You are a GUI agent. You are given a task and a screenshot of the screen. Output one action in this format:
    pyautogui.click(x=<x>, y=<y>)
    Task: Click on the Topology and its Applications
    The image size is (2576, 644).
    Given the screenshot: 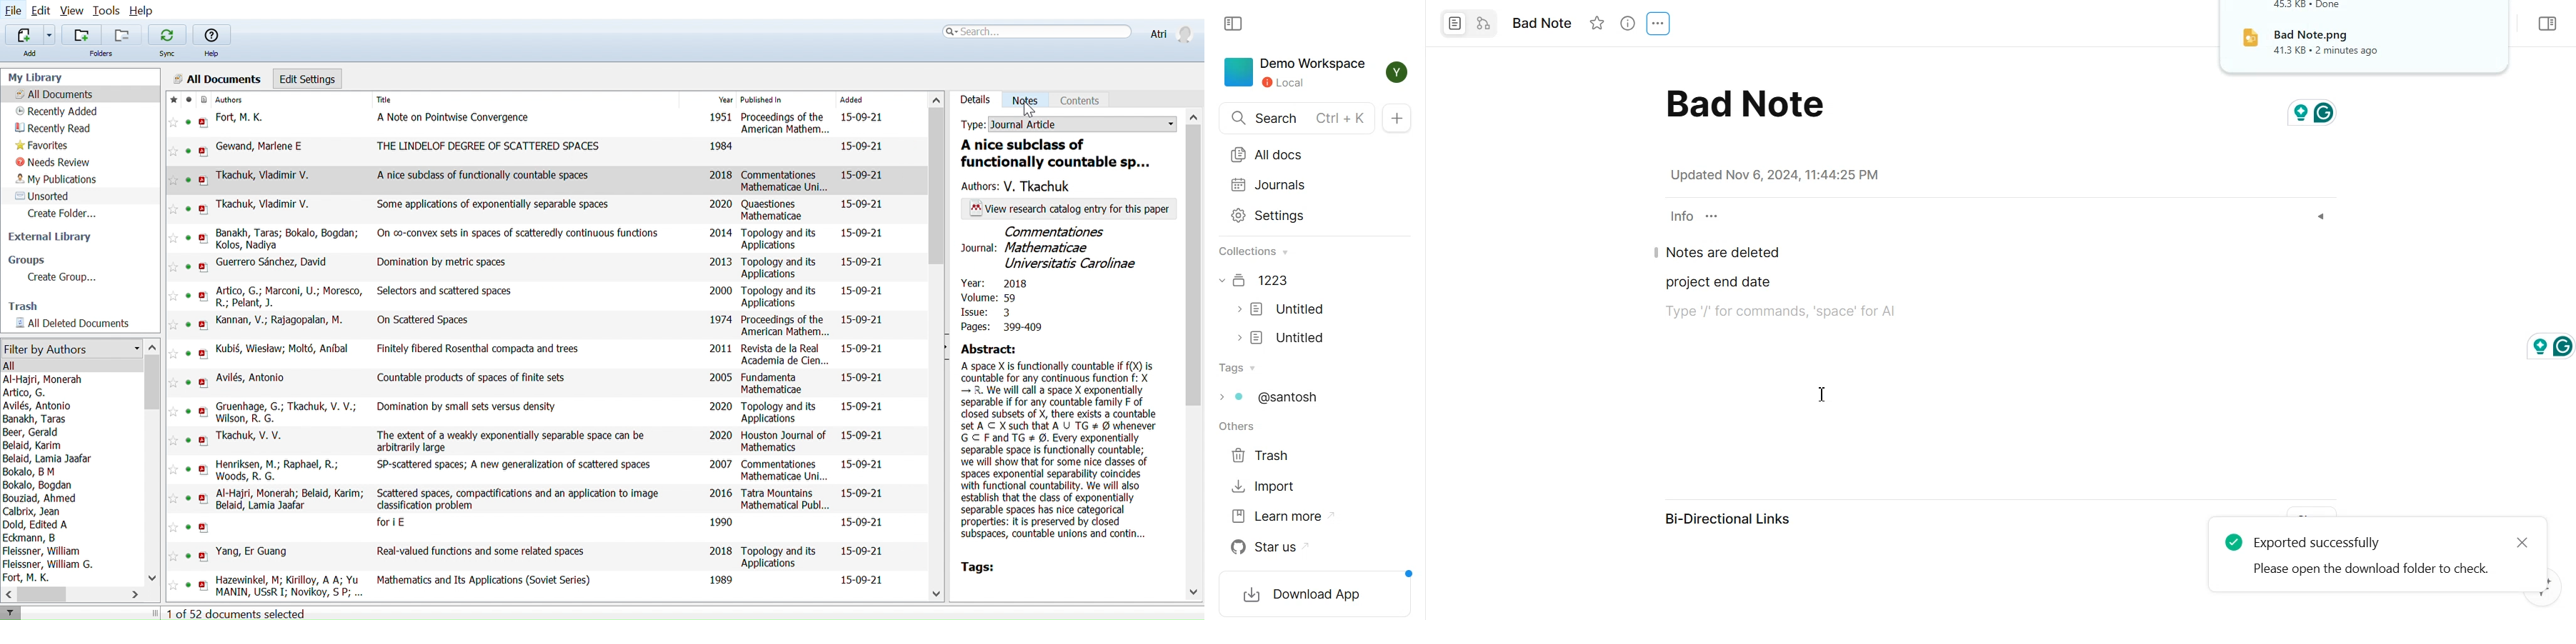 What is the action you would take?
    pyautogui.click(x=781, y=239)
    